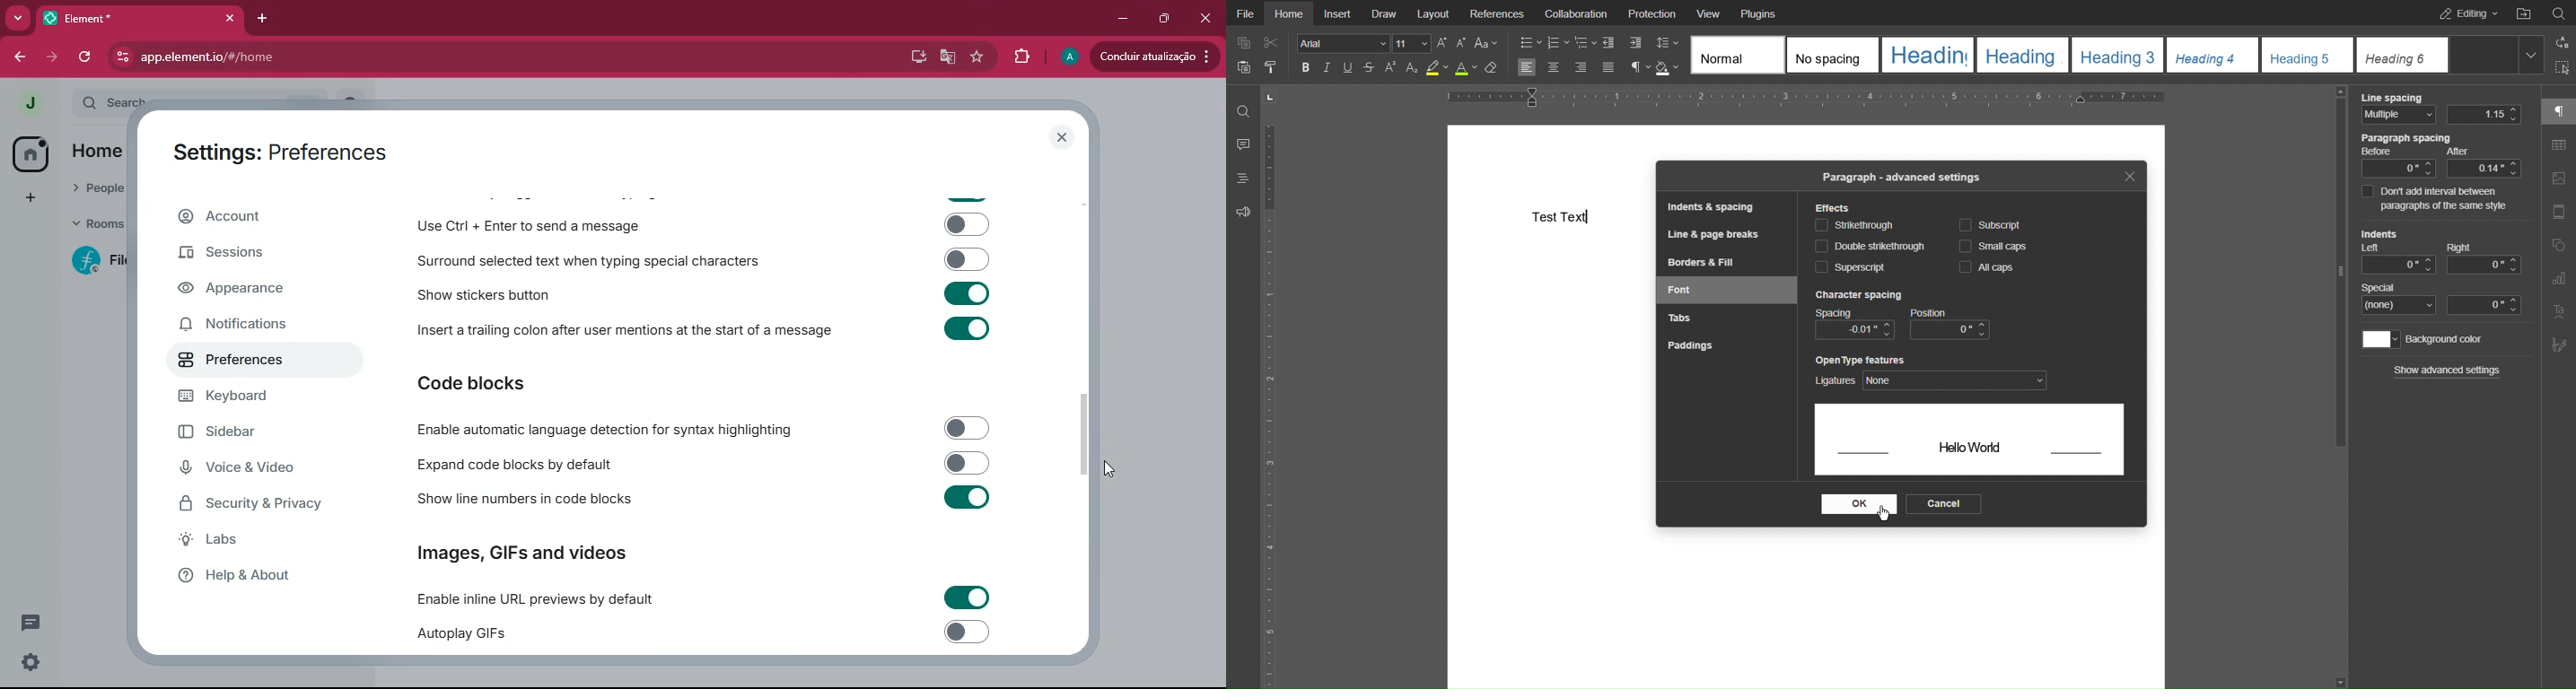  I want to click on OK, so click(1858, 505).